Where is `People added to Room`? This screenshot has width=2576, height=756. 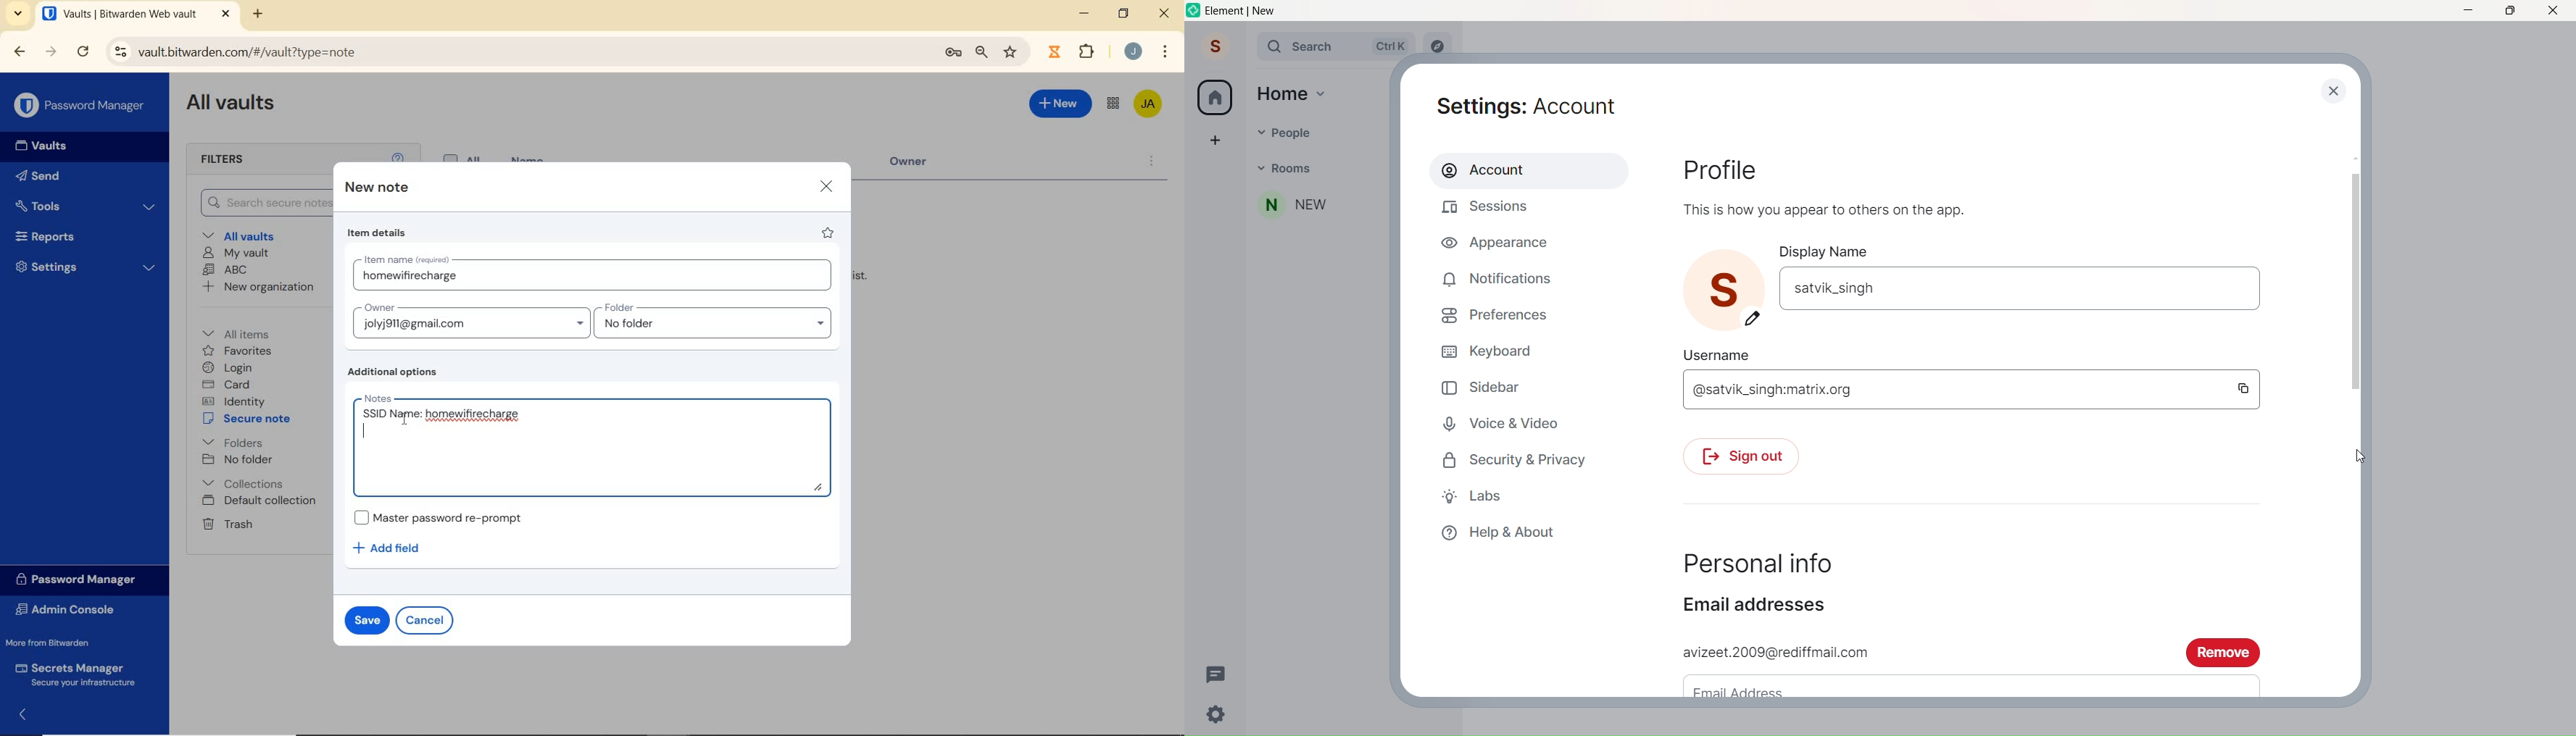
People added to Room is located at coordinates (1319, 205).